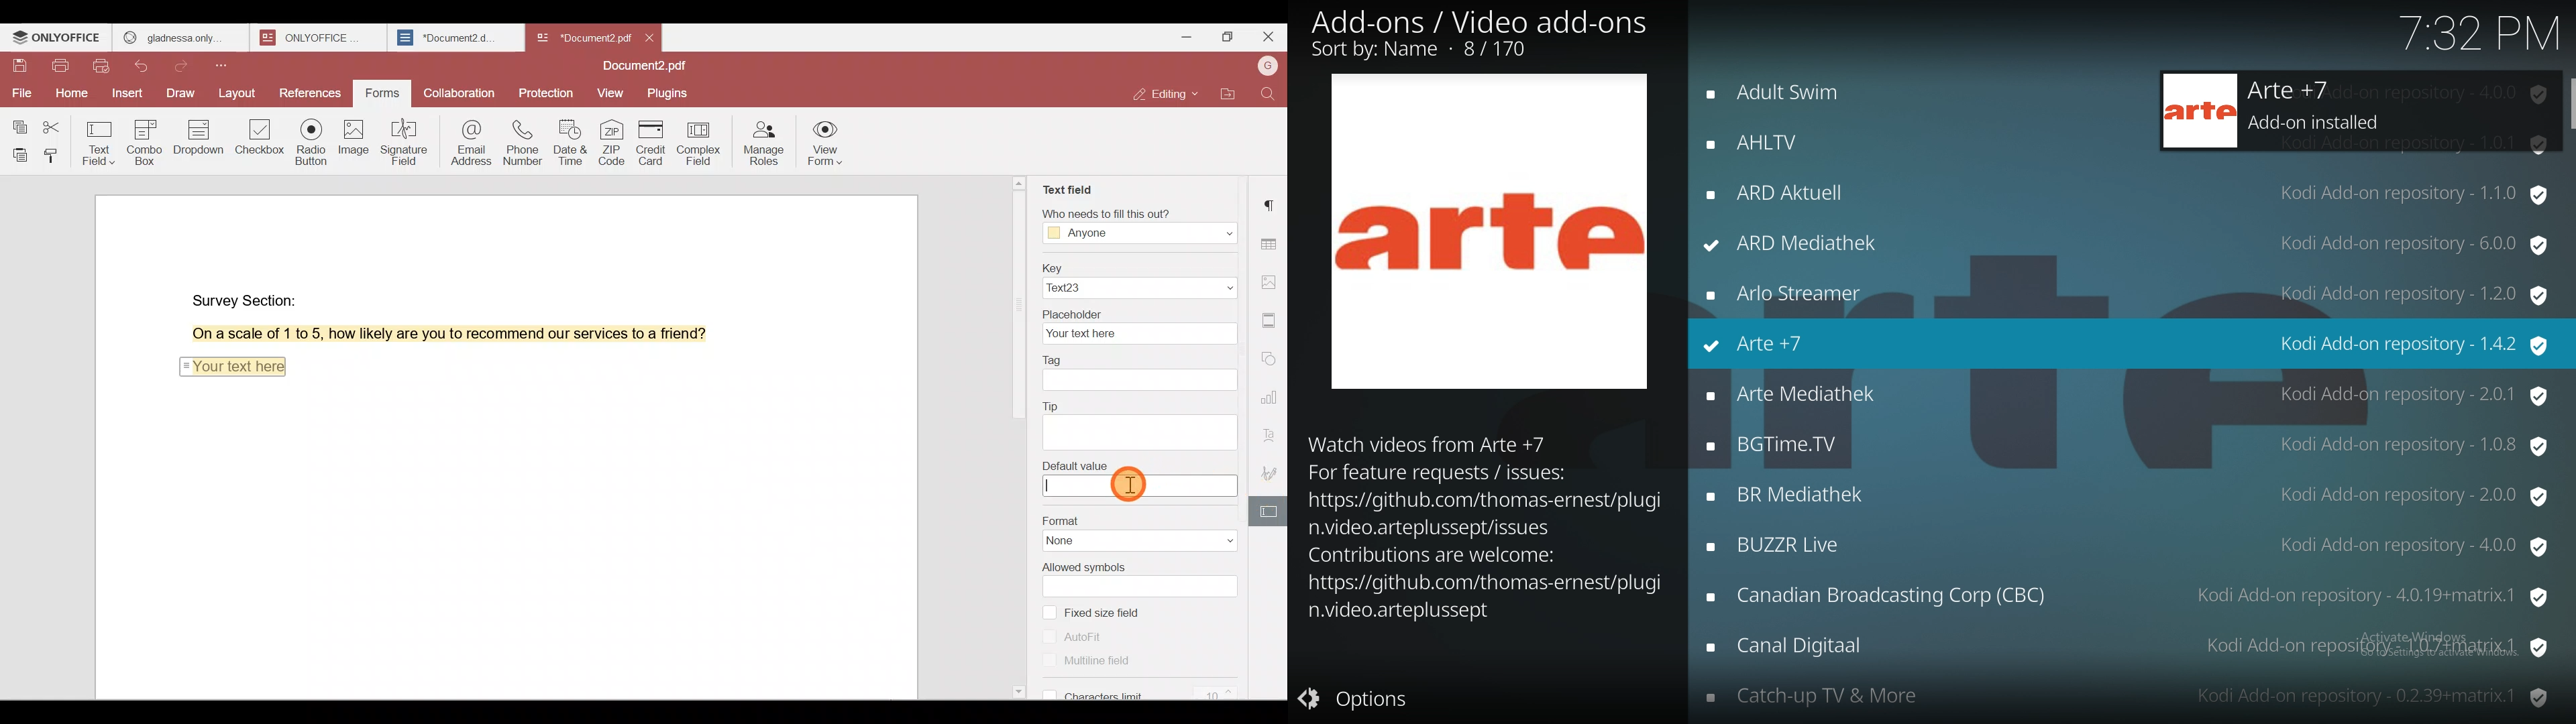 The height and width of the screenshot is (728, 2576). I want to click on Text field, so click(1070, 190).